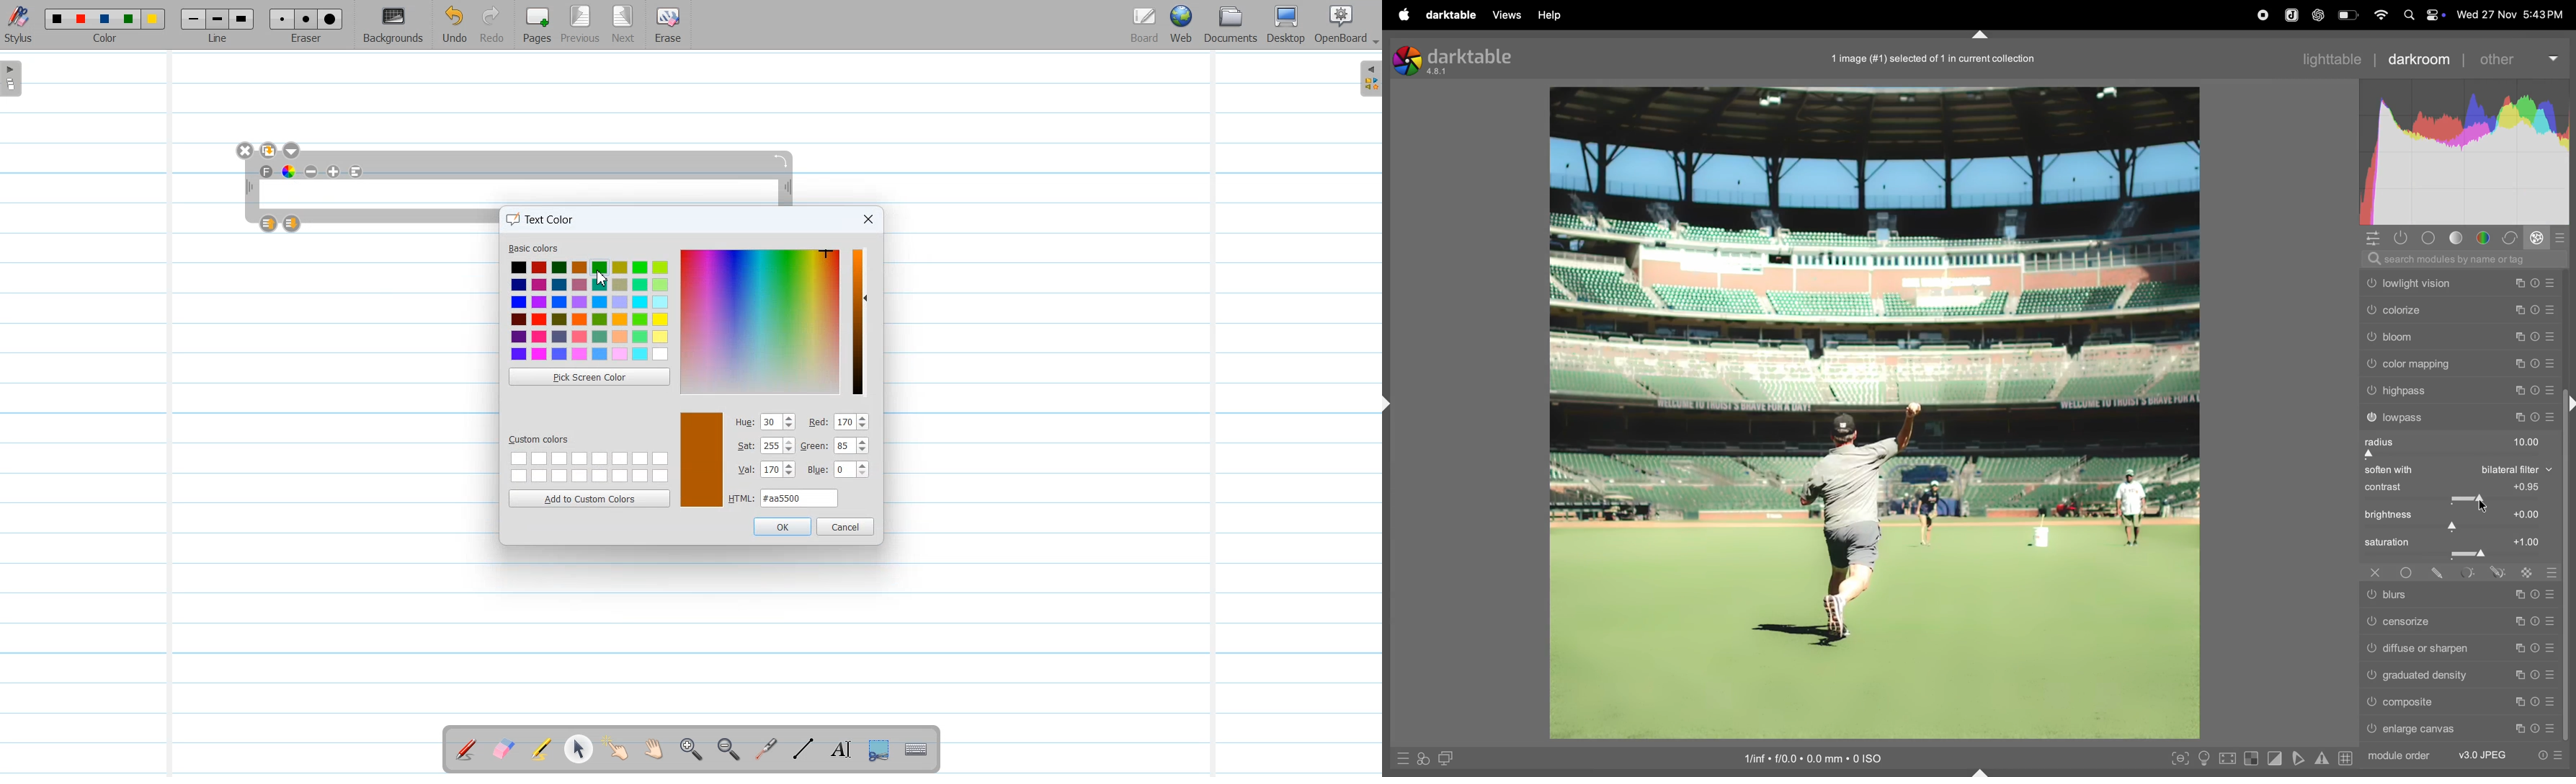  Describe the element at coordinates (877, 750) in the screenshot. I see `Capture part of the screen` at that location.